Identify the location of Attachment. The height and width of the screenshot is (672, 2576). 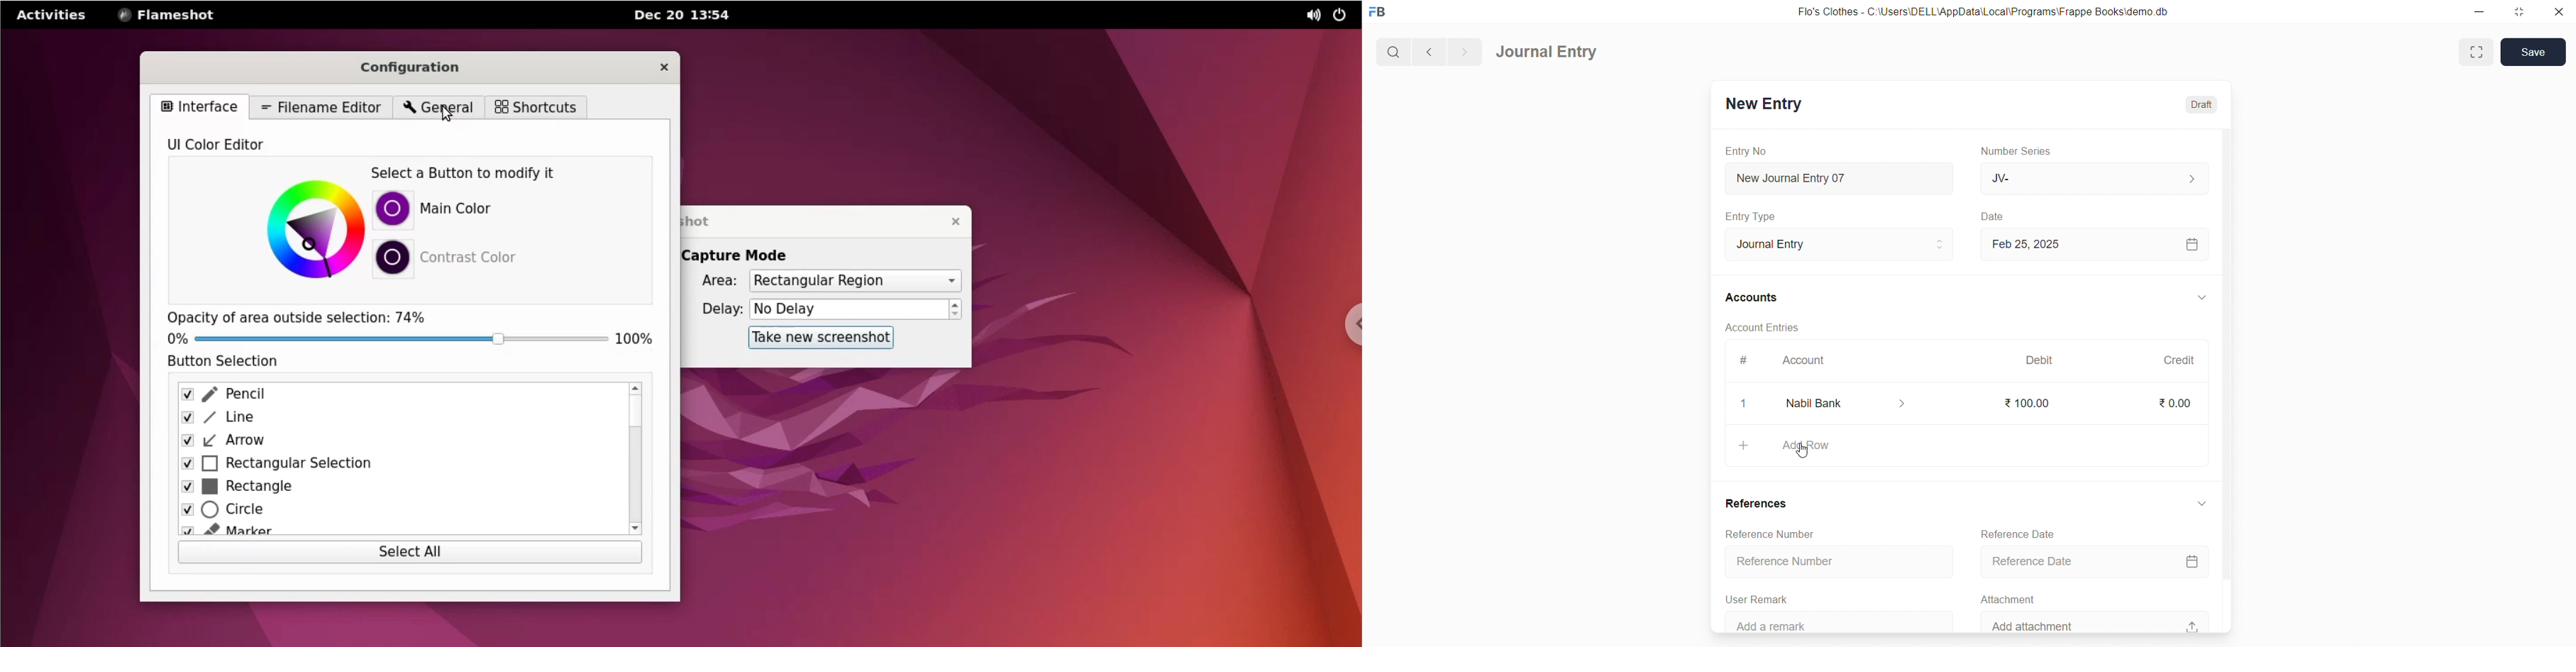
(2009, 598).